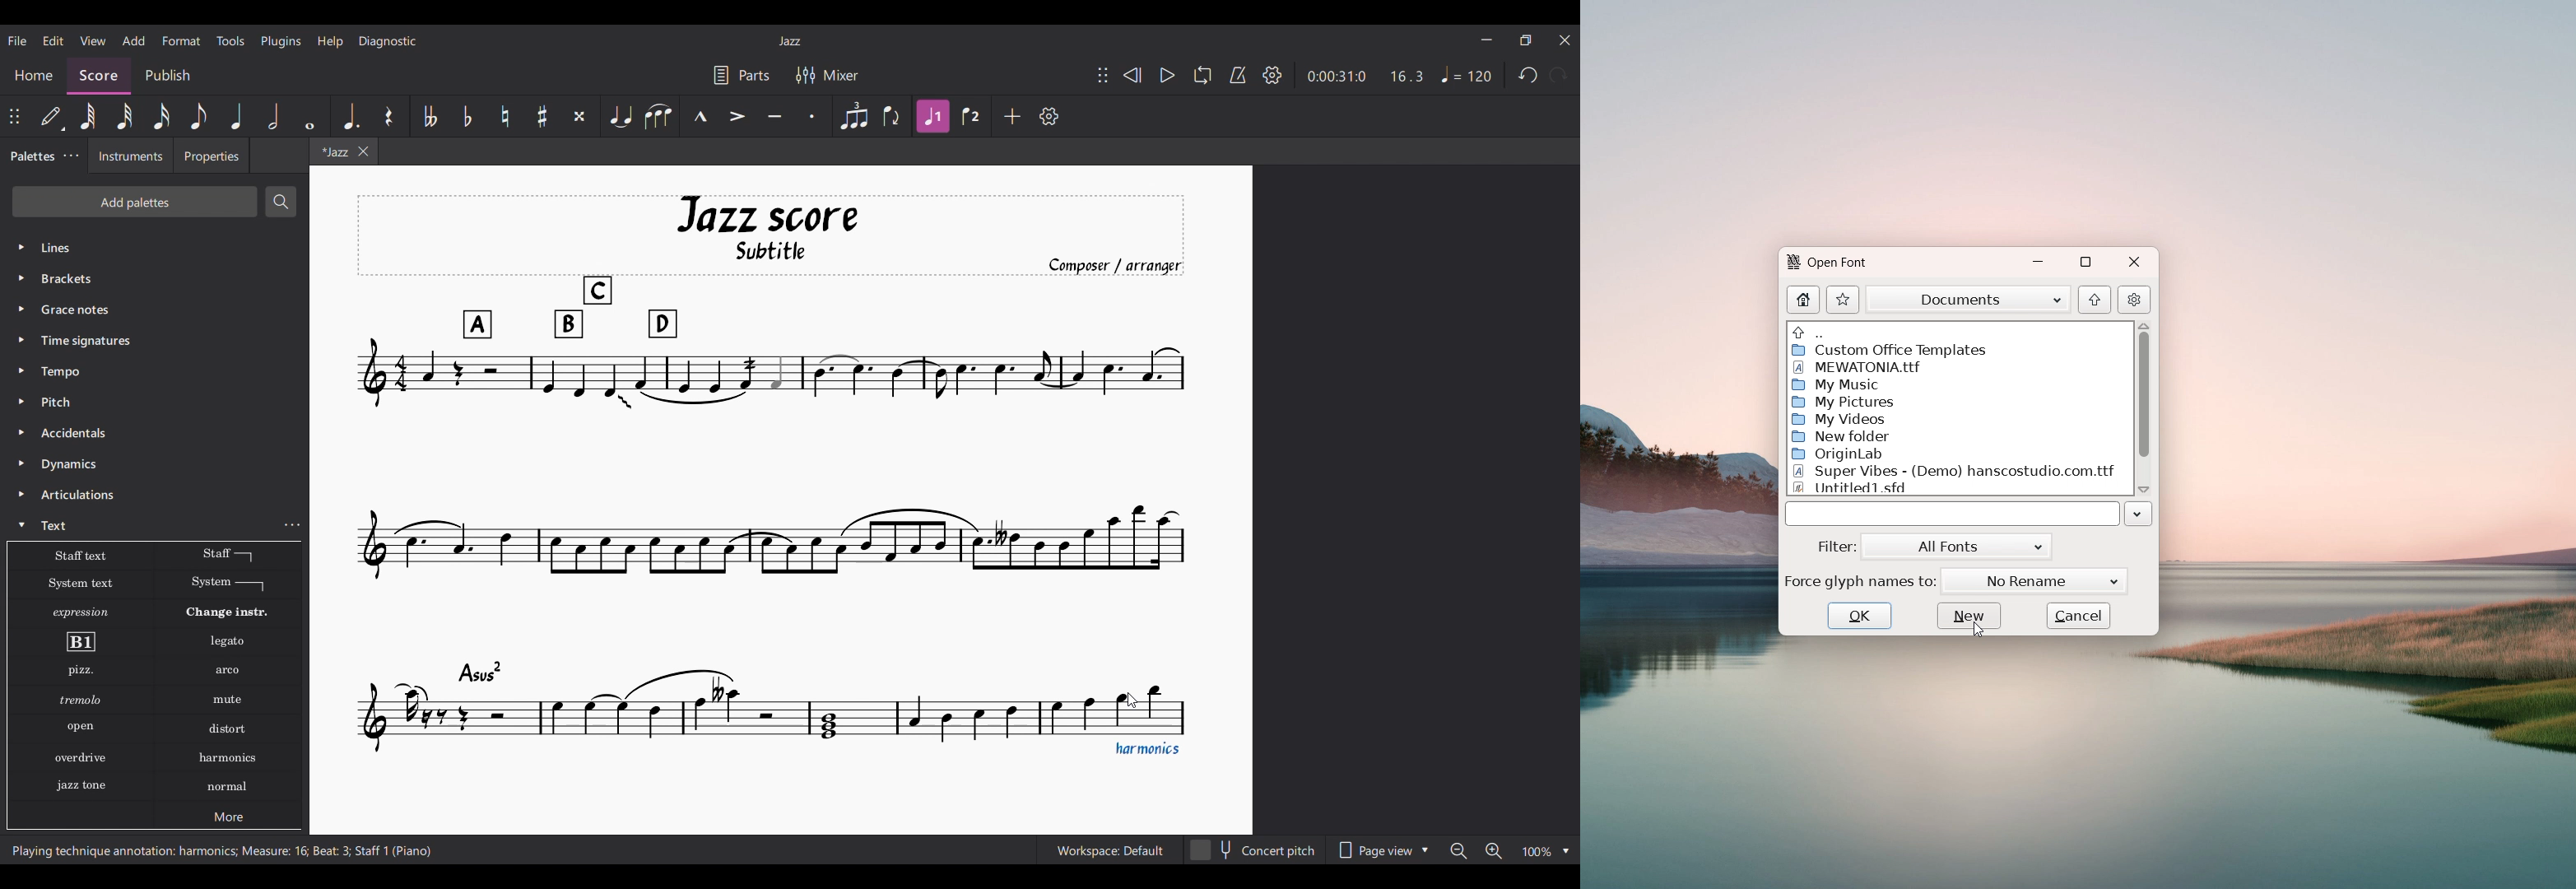 The width and height of the screenshot is (2576, 896). What do you see at coordinates (1486, 40) in the screenshot?
I see `Minimize` at bounding box center [1486, 40].